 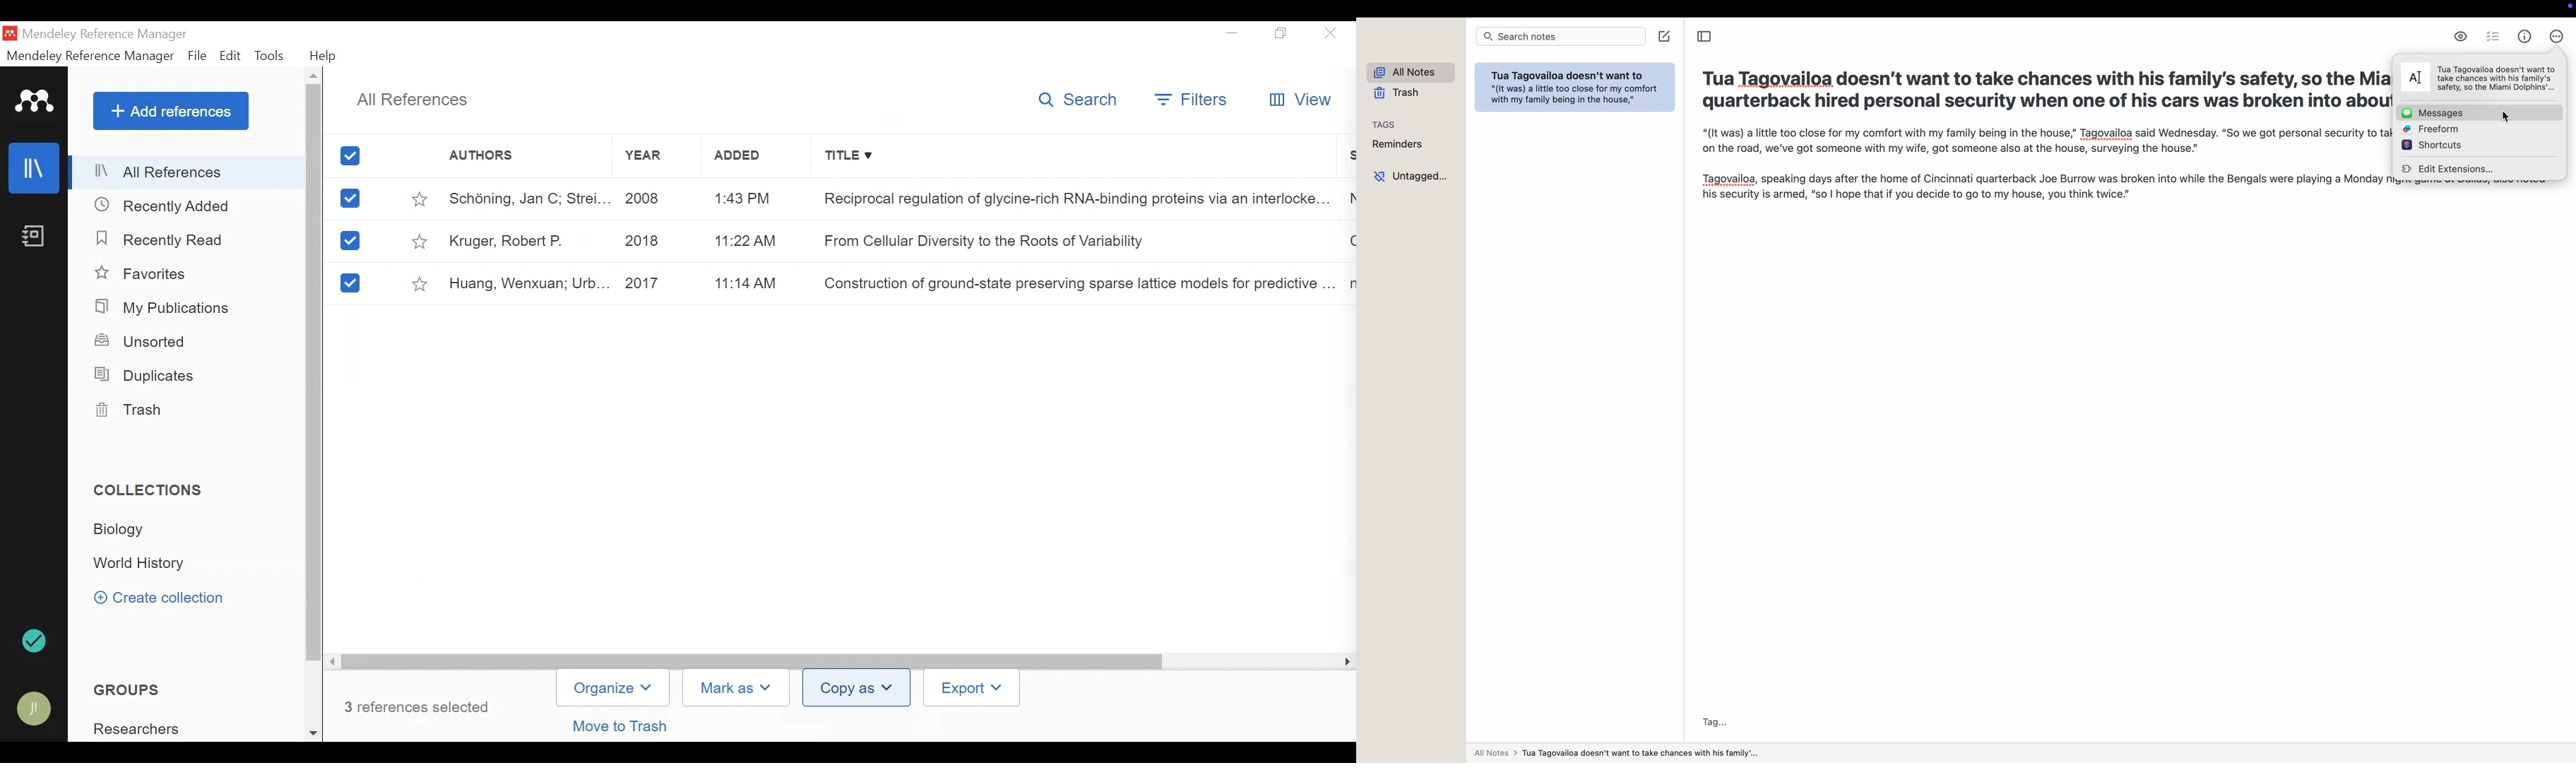 I want to click on (un)select, so click(x=348, y=283).